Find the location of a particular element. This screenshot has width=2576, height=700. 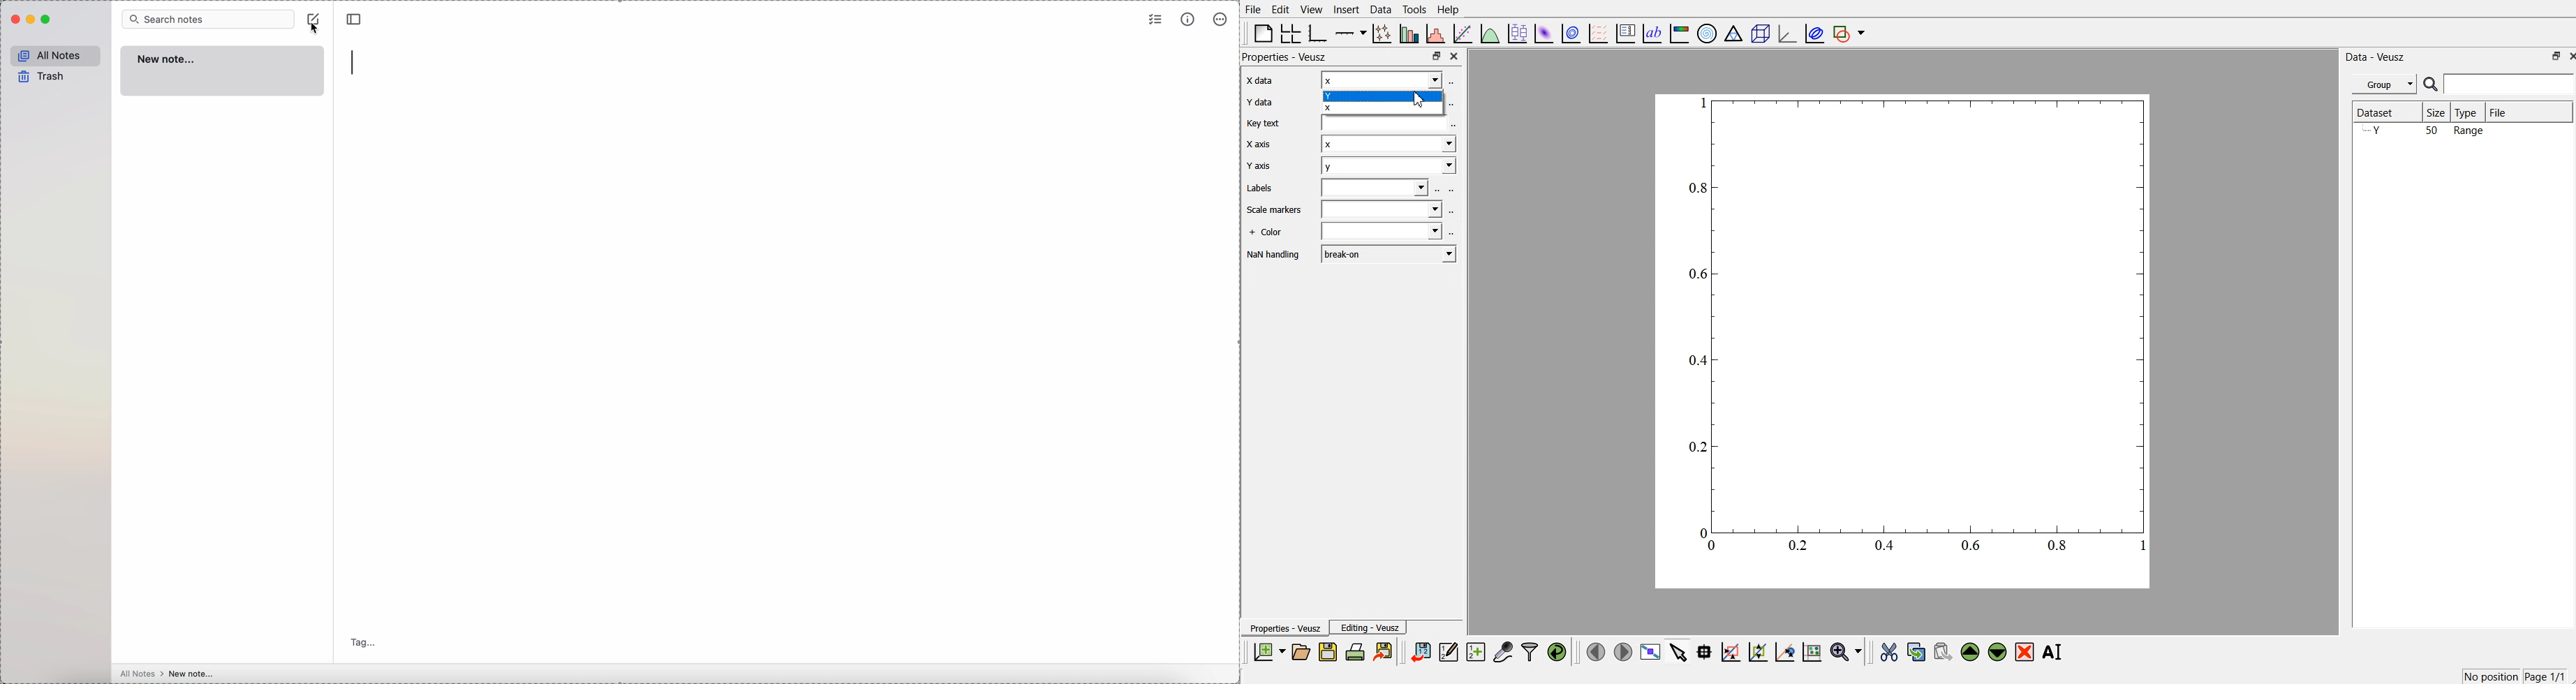

search bar is located at coordinates (207, 20).